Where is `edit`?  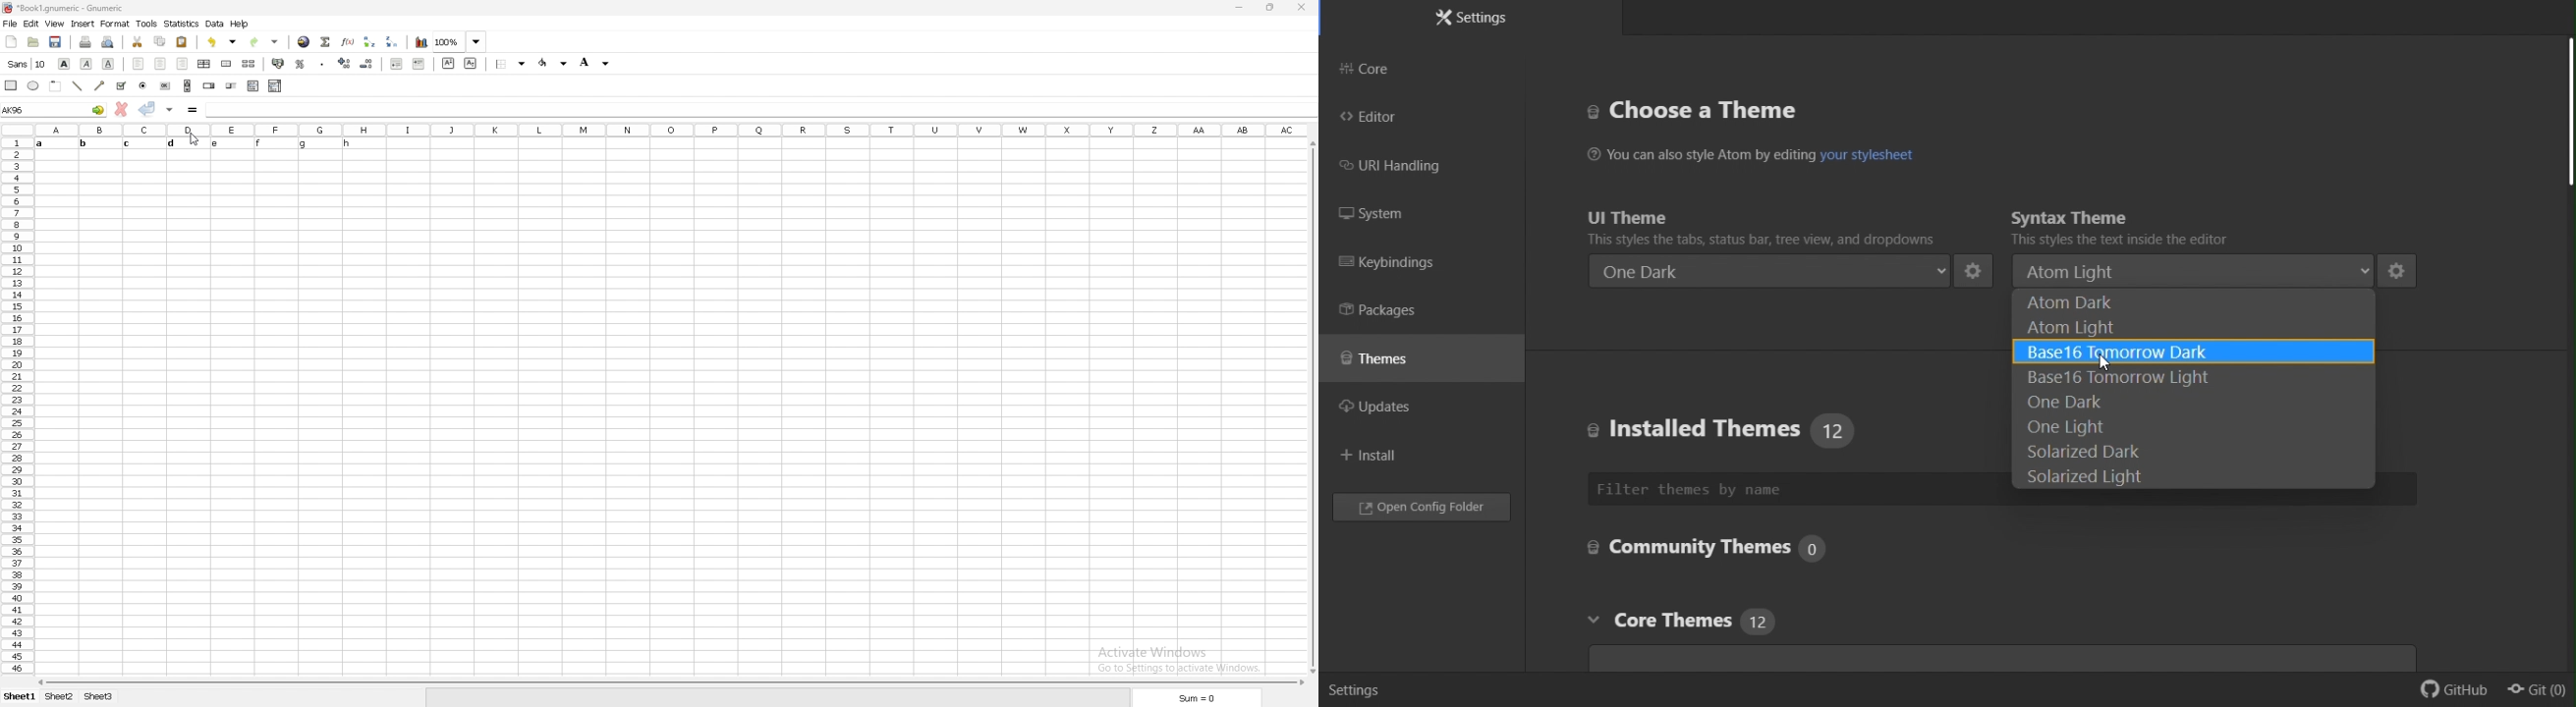 edit is located at coordinates (31, 23).